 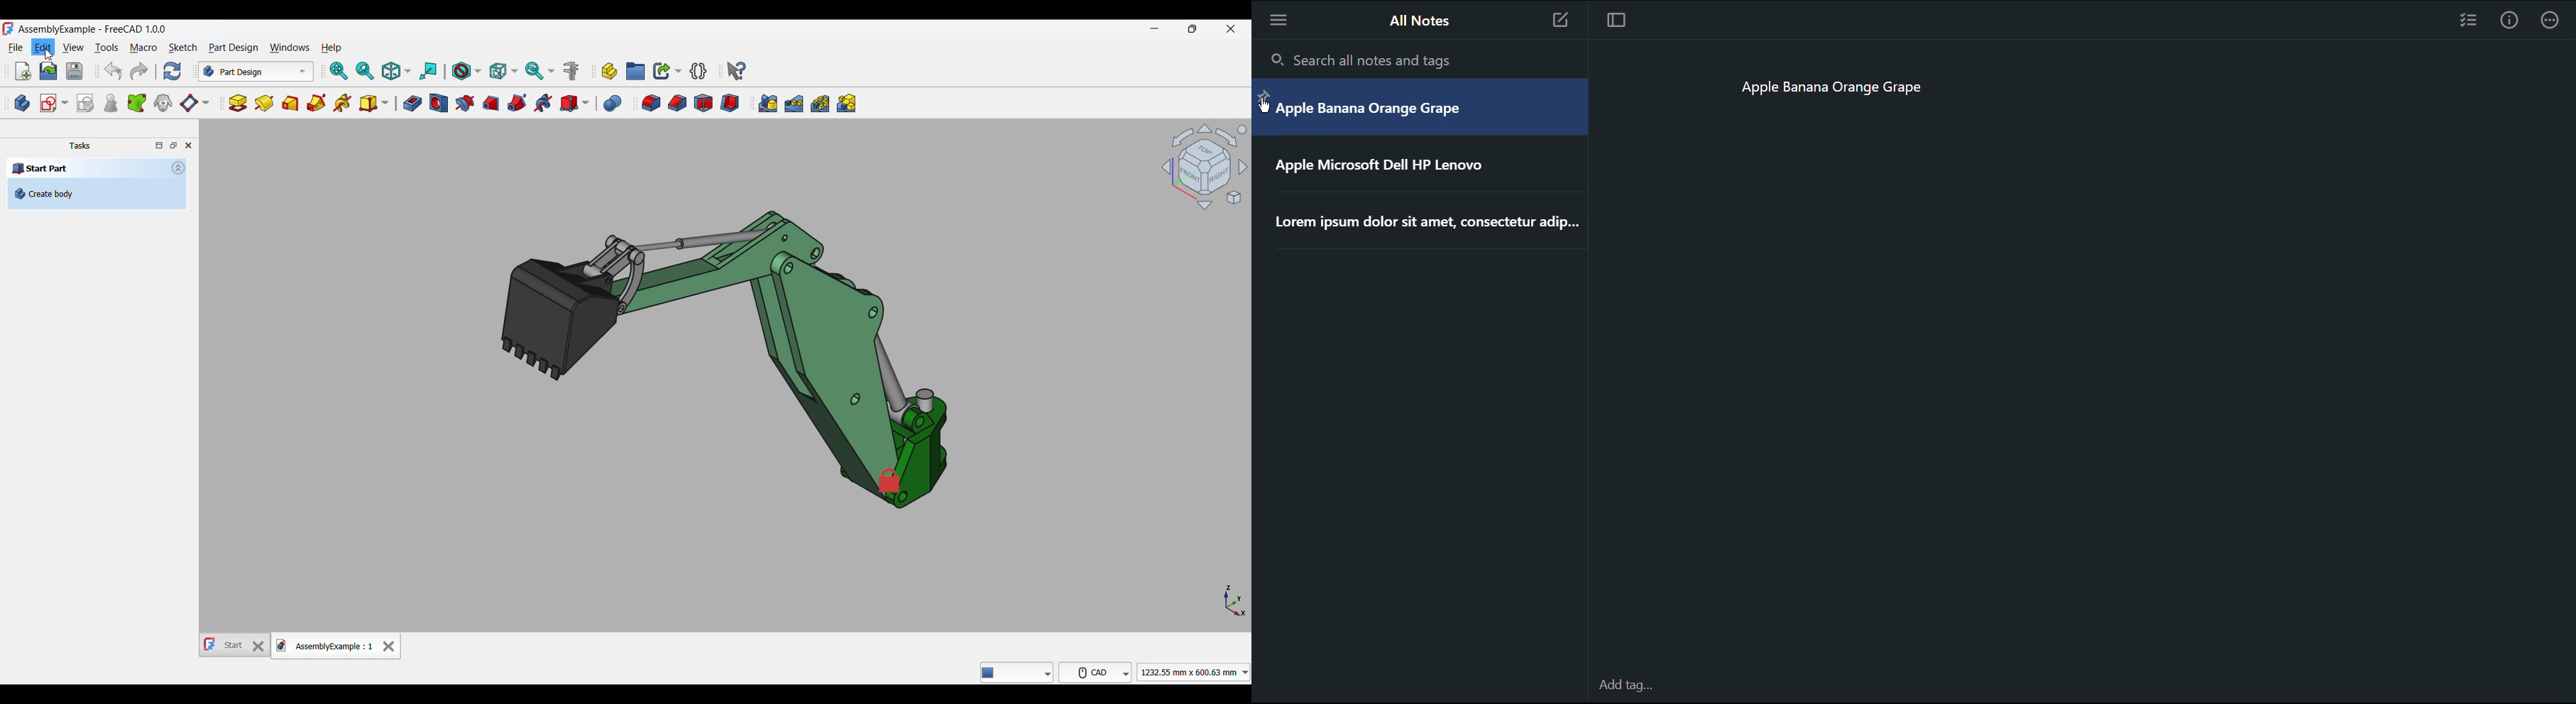 I want to click on Tools menu, so click(x=106, y=48).